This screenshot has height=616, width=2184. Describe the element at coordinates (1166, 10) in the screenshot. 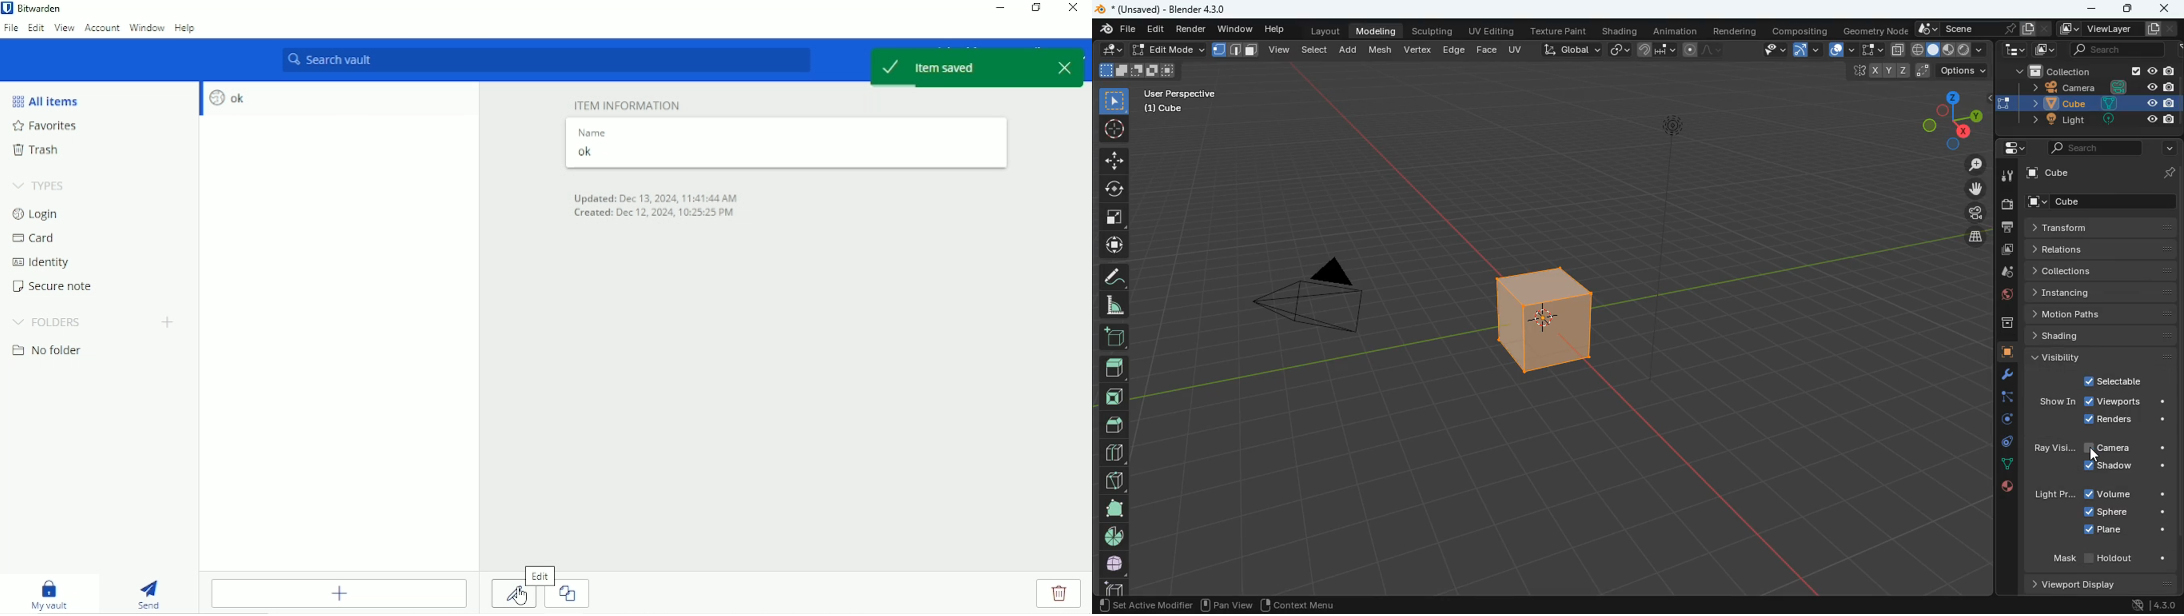

I see `blender` at that location.